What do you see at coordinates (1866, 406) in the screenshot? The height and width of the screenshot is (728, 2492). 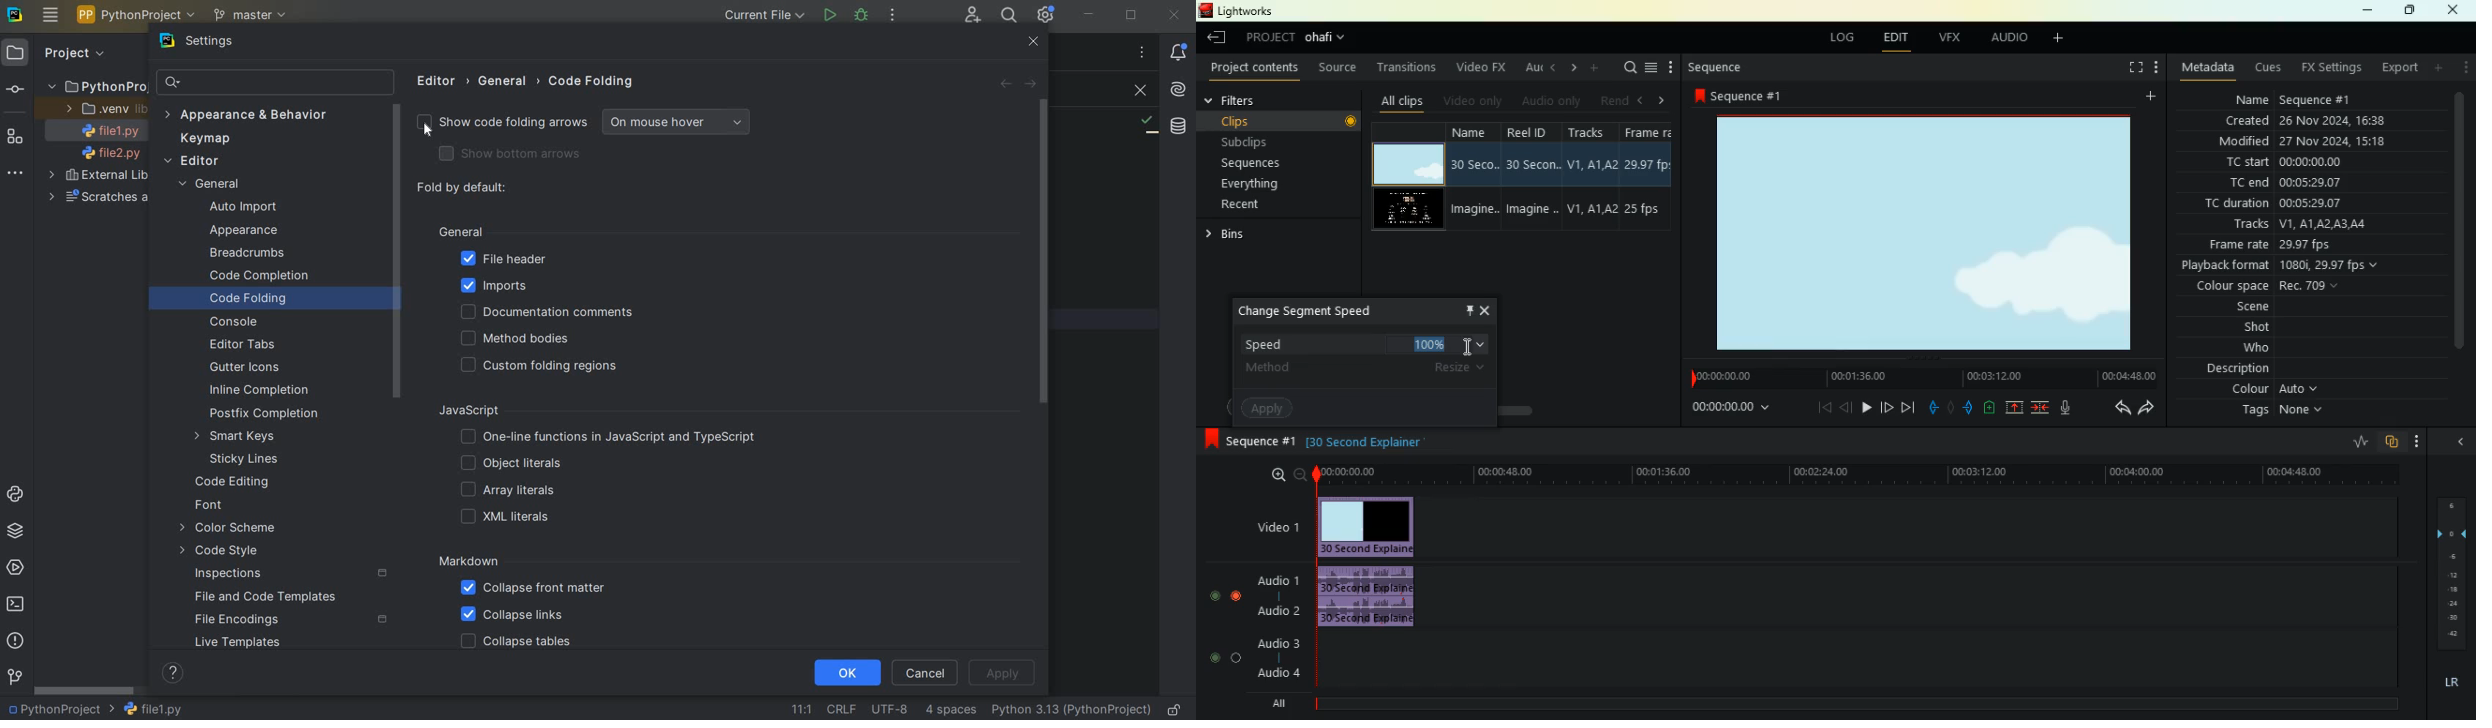 I see `play` at bounding box center [1866, 406].